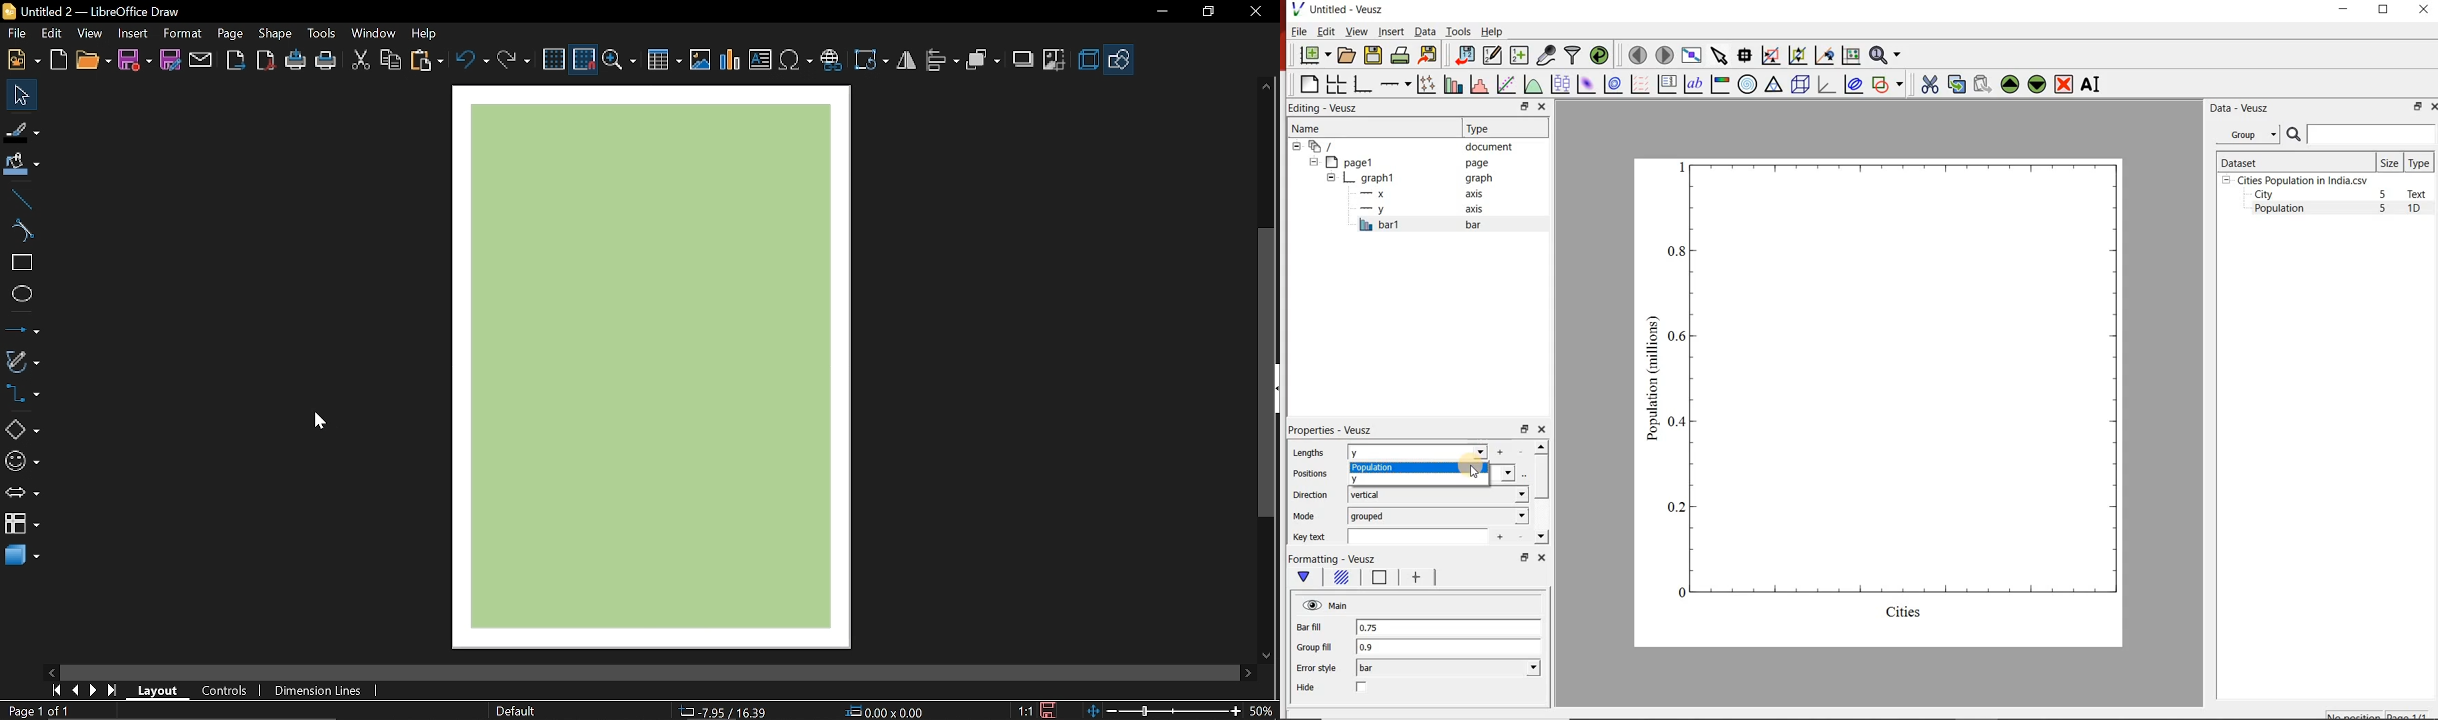 Image resolution: width=2464 pixels, height=728 pixels. I want to click on Fill, so click(1341, 579).